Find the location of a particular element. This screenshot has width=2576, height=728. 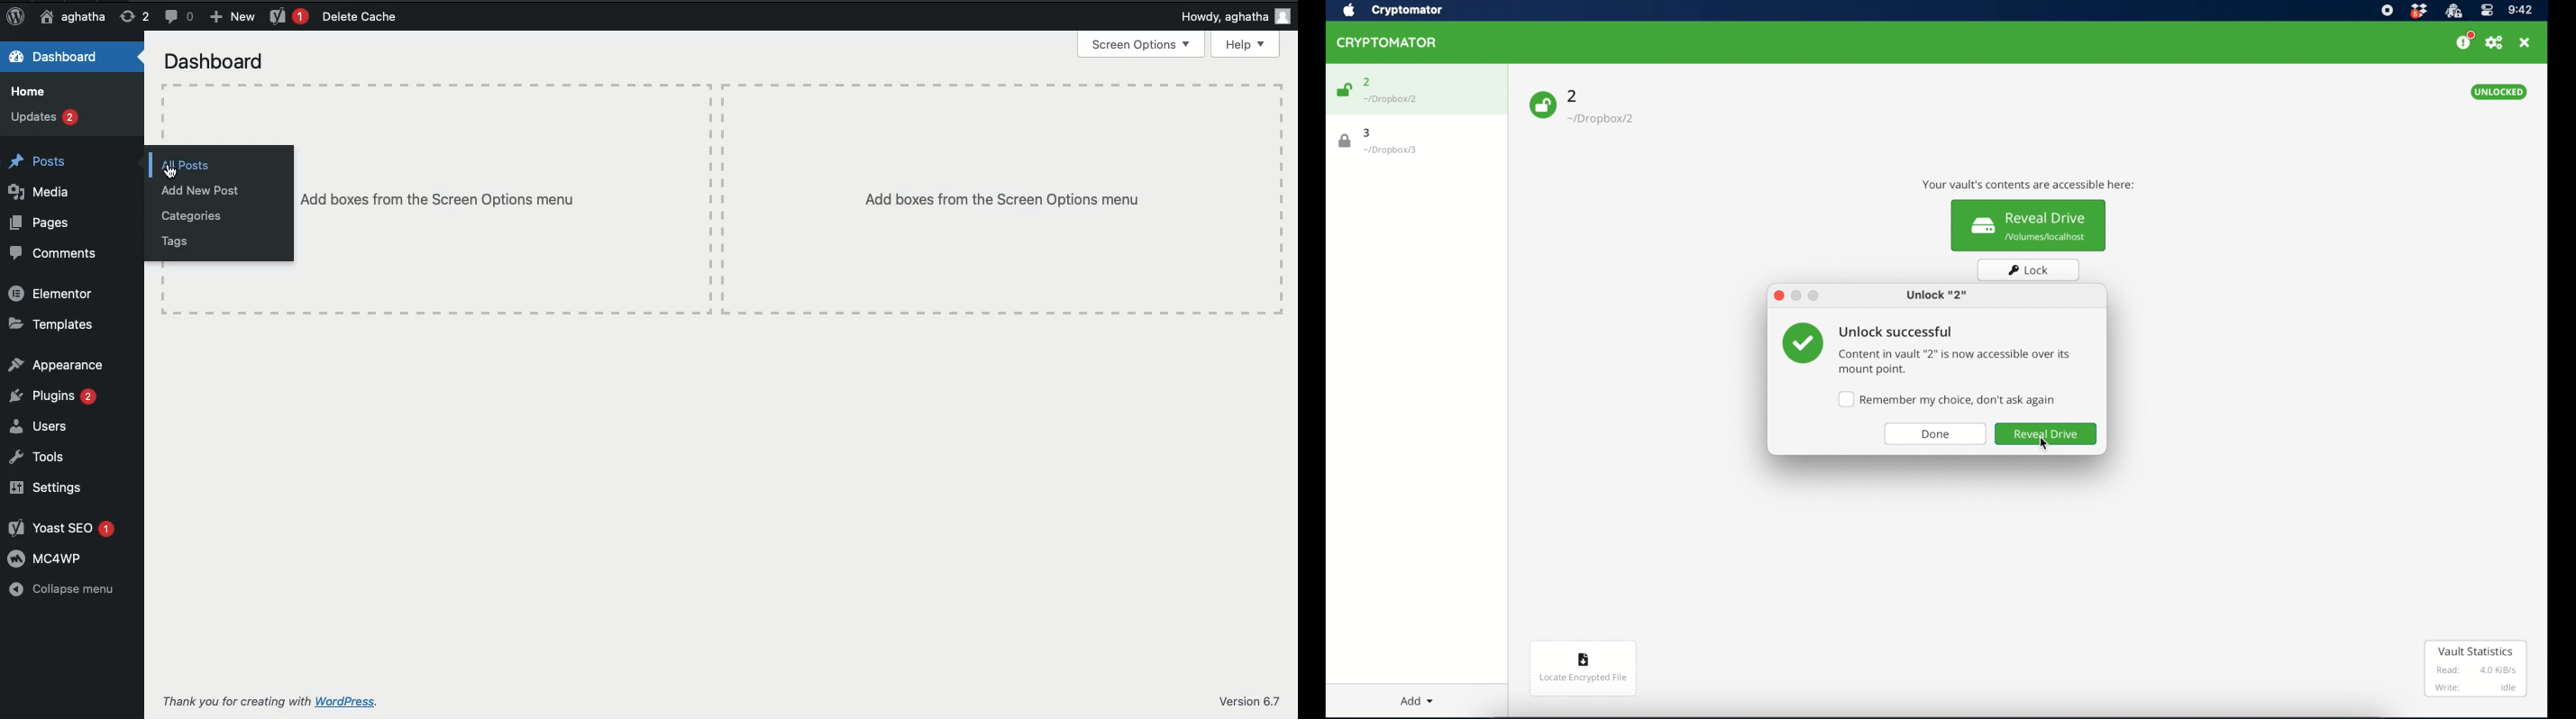

Updates is located at coordinates (45, 115).